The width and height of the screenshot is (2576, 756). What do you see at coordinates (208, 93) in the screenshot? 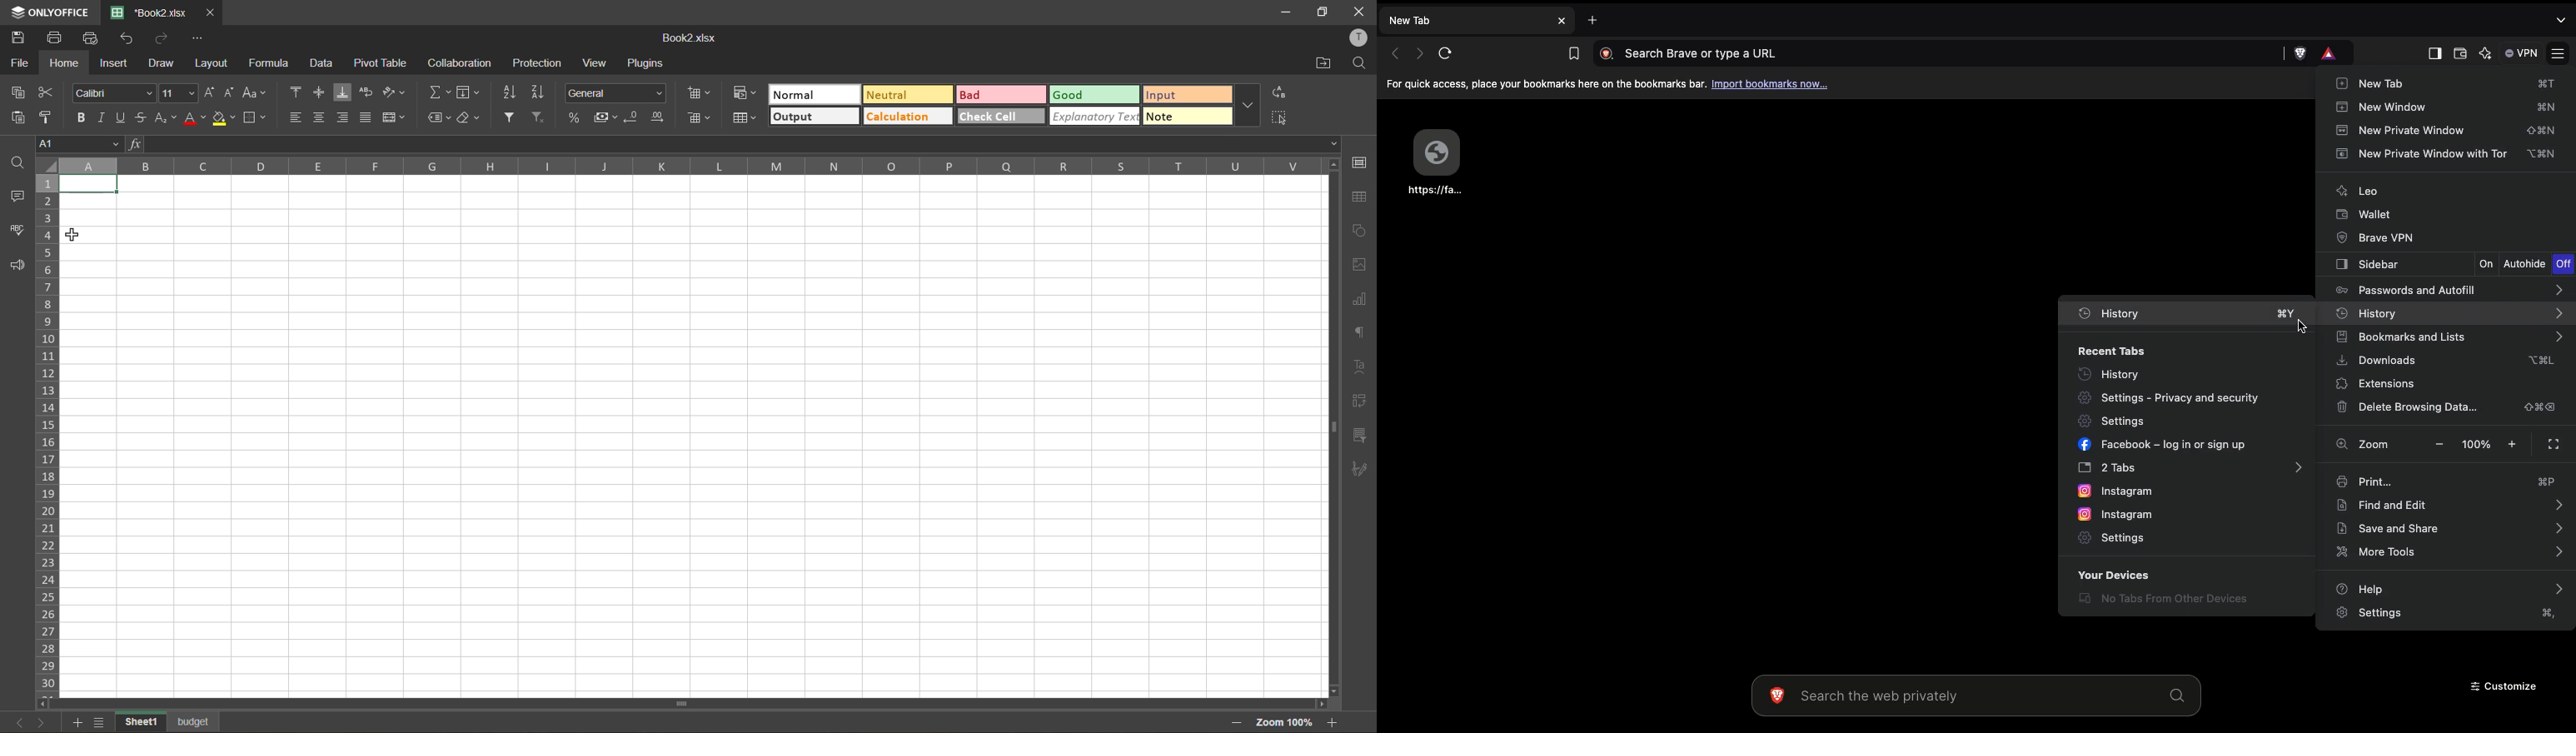
I see `increment size` at bounding box center [208, 93].